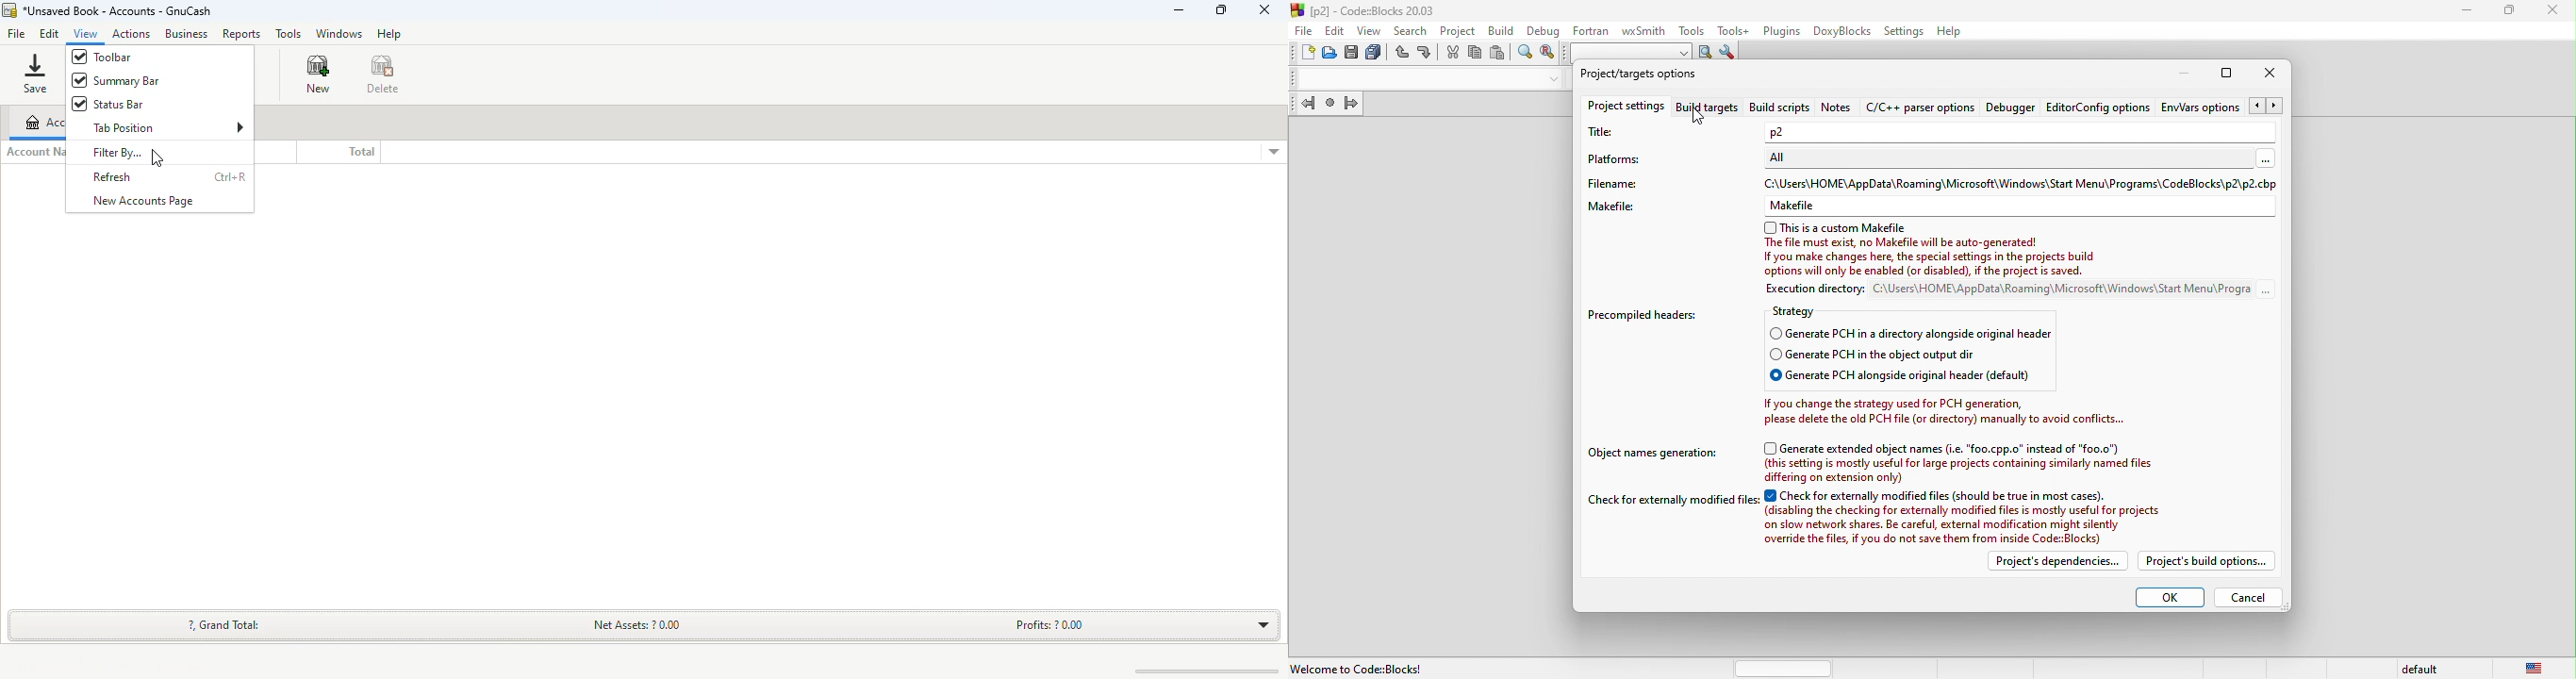 This screenshot has width=2576, height=700. I want to click on status bar, so click(107, 104).